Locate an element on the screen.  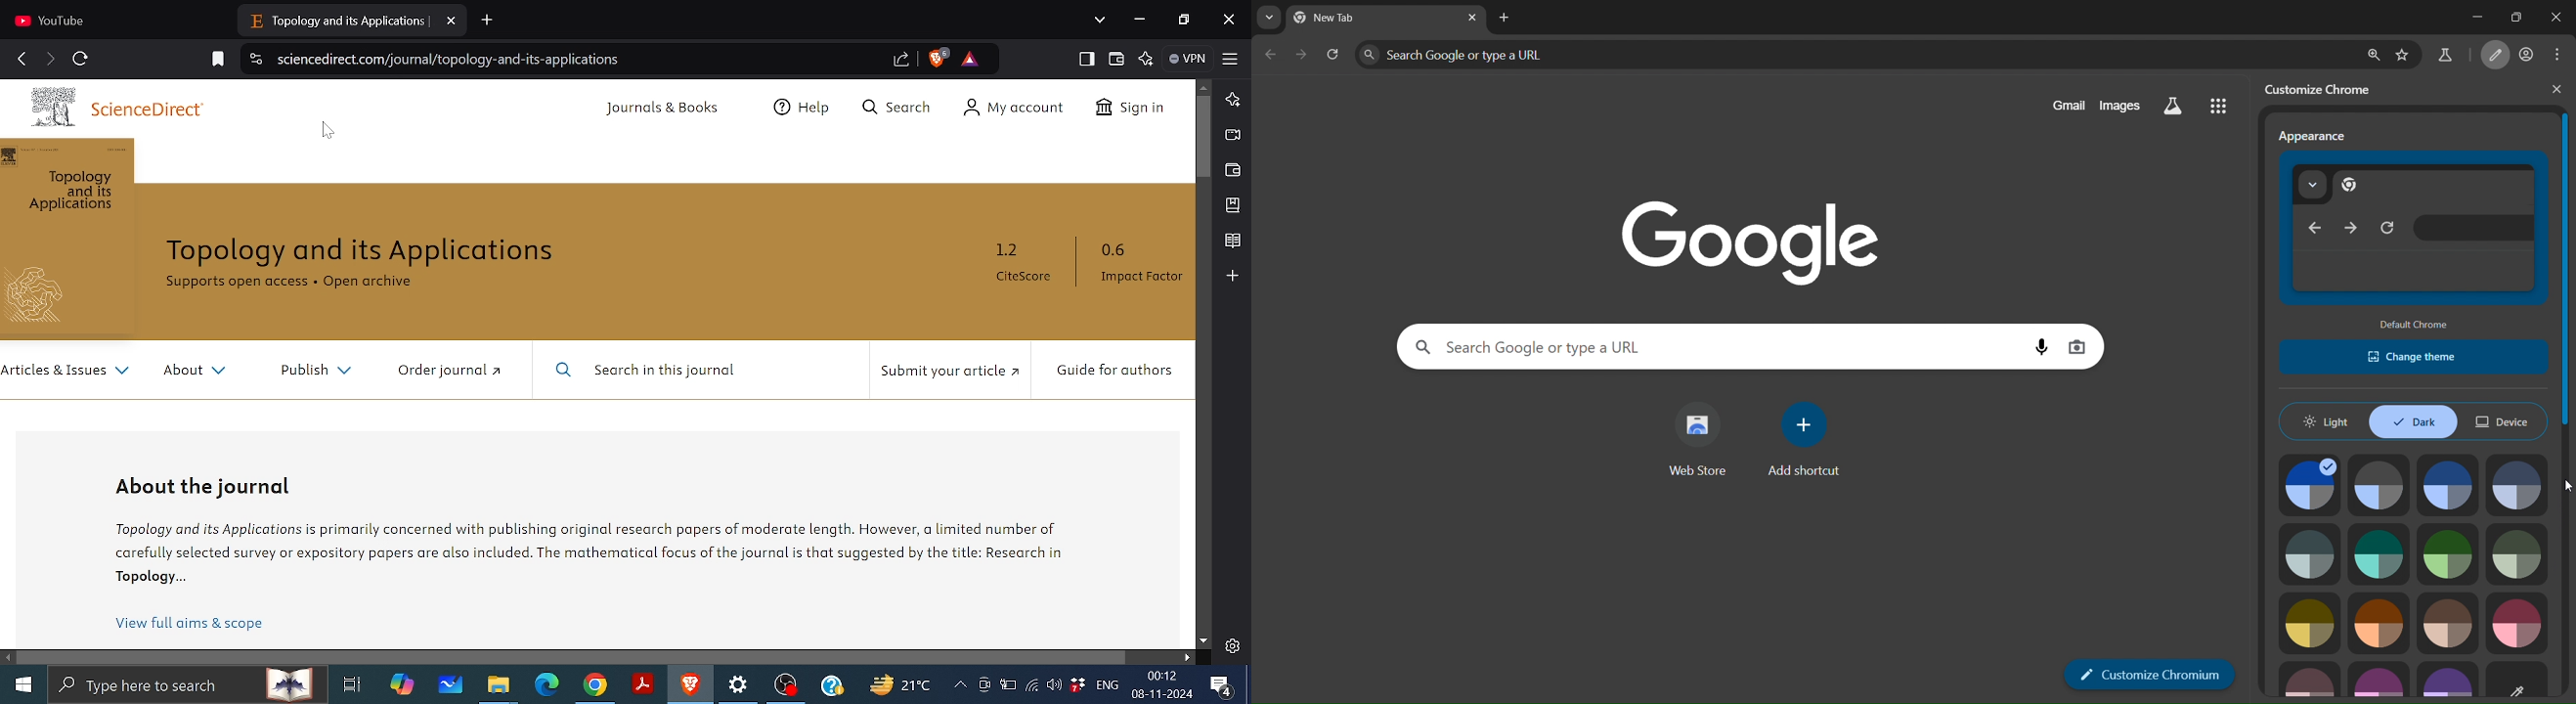
customize chromium is located at coordinates (2498, 56).